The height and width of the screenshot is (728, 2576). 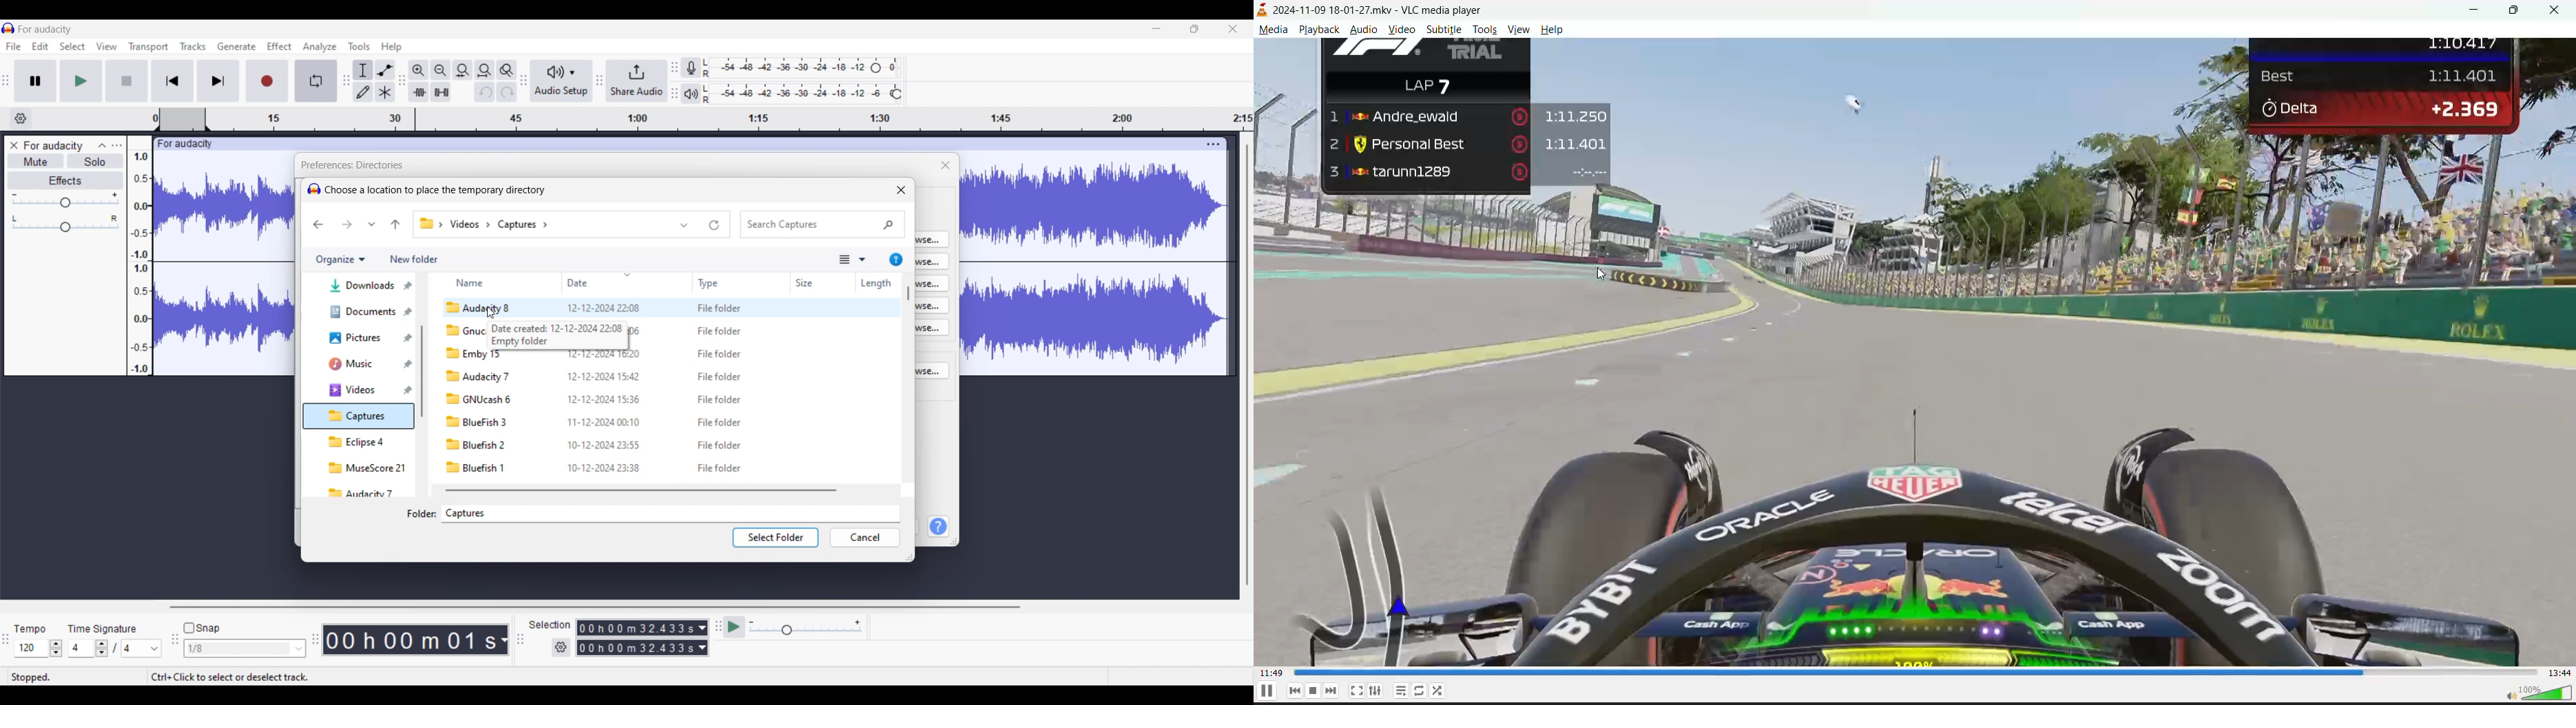 What do you see at coordinates (1377, 10) in the screenshot?
I see `track and app name` at bounding box center [1377, 10].